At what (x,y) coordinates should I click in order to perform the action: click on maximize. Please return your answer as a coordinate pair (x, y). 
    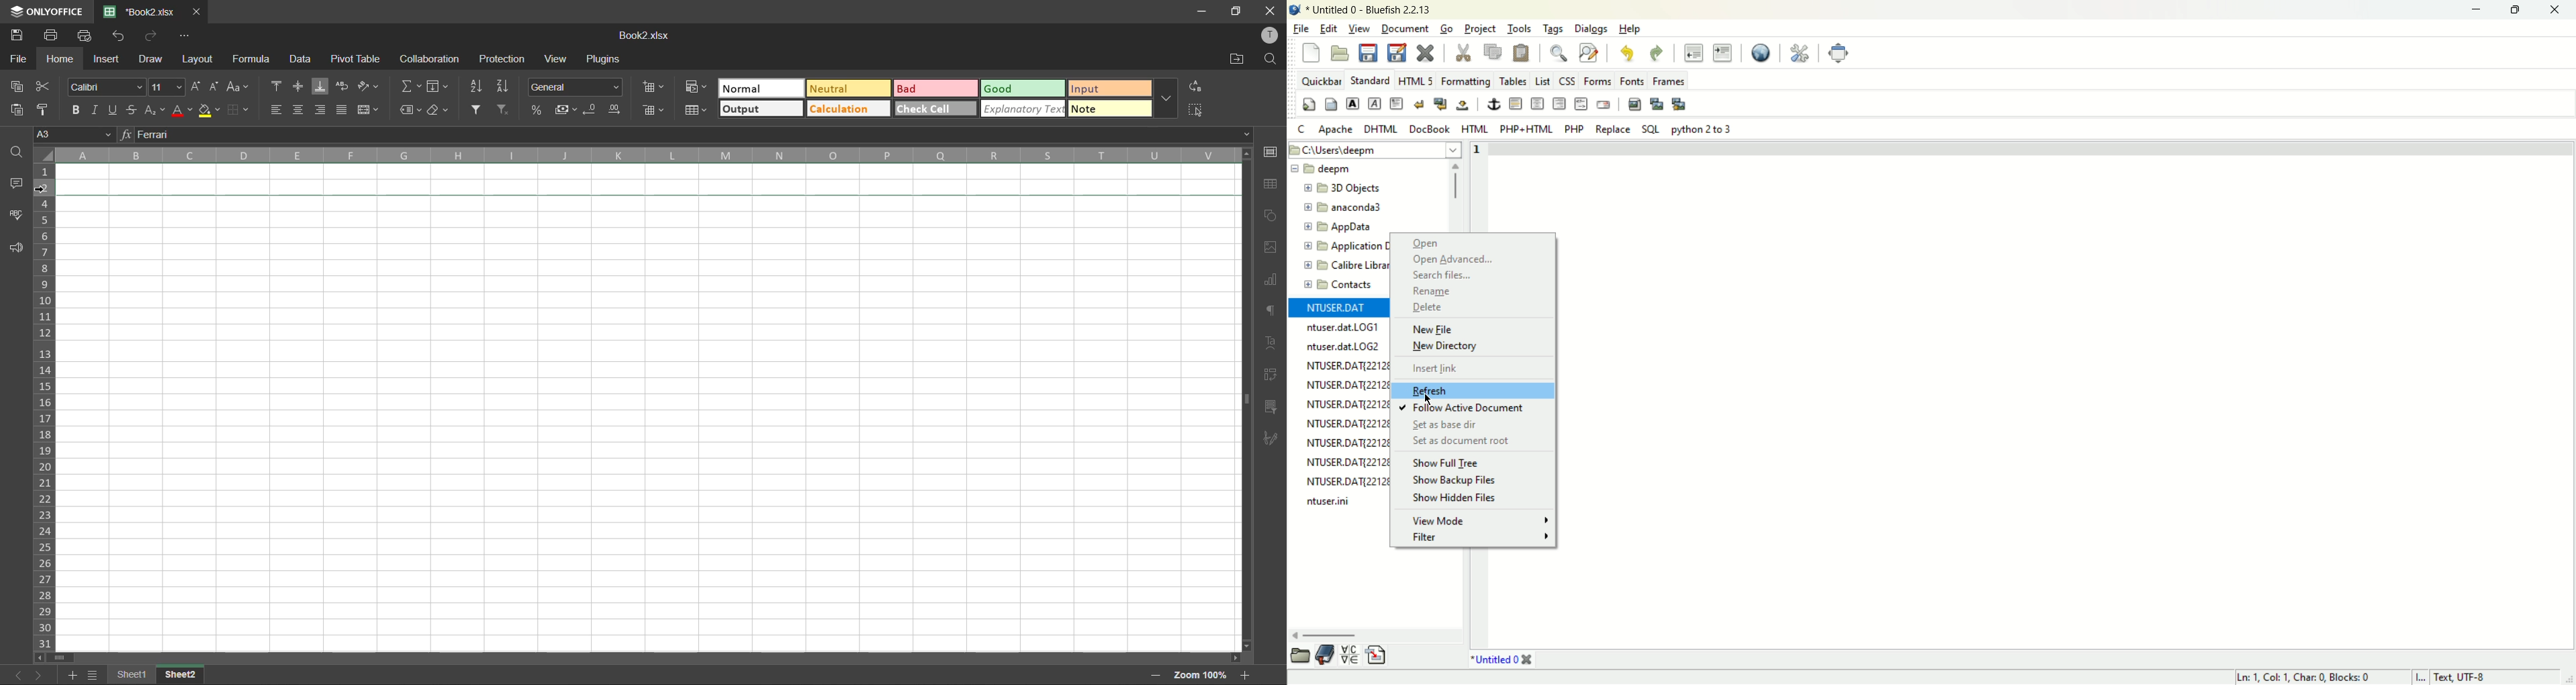
    Looking at the image, I should click on (2522, 10).